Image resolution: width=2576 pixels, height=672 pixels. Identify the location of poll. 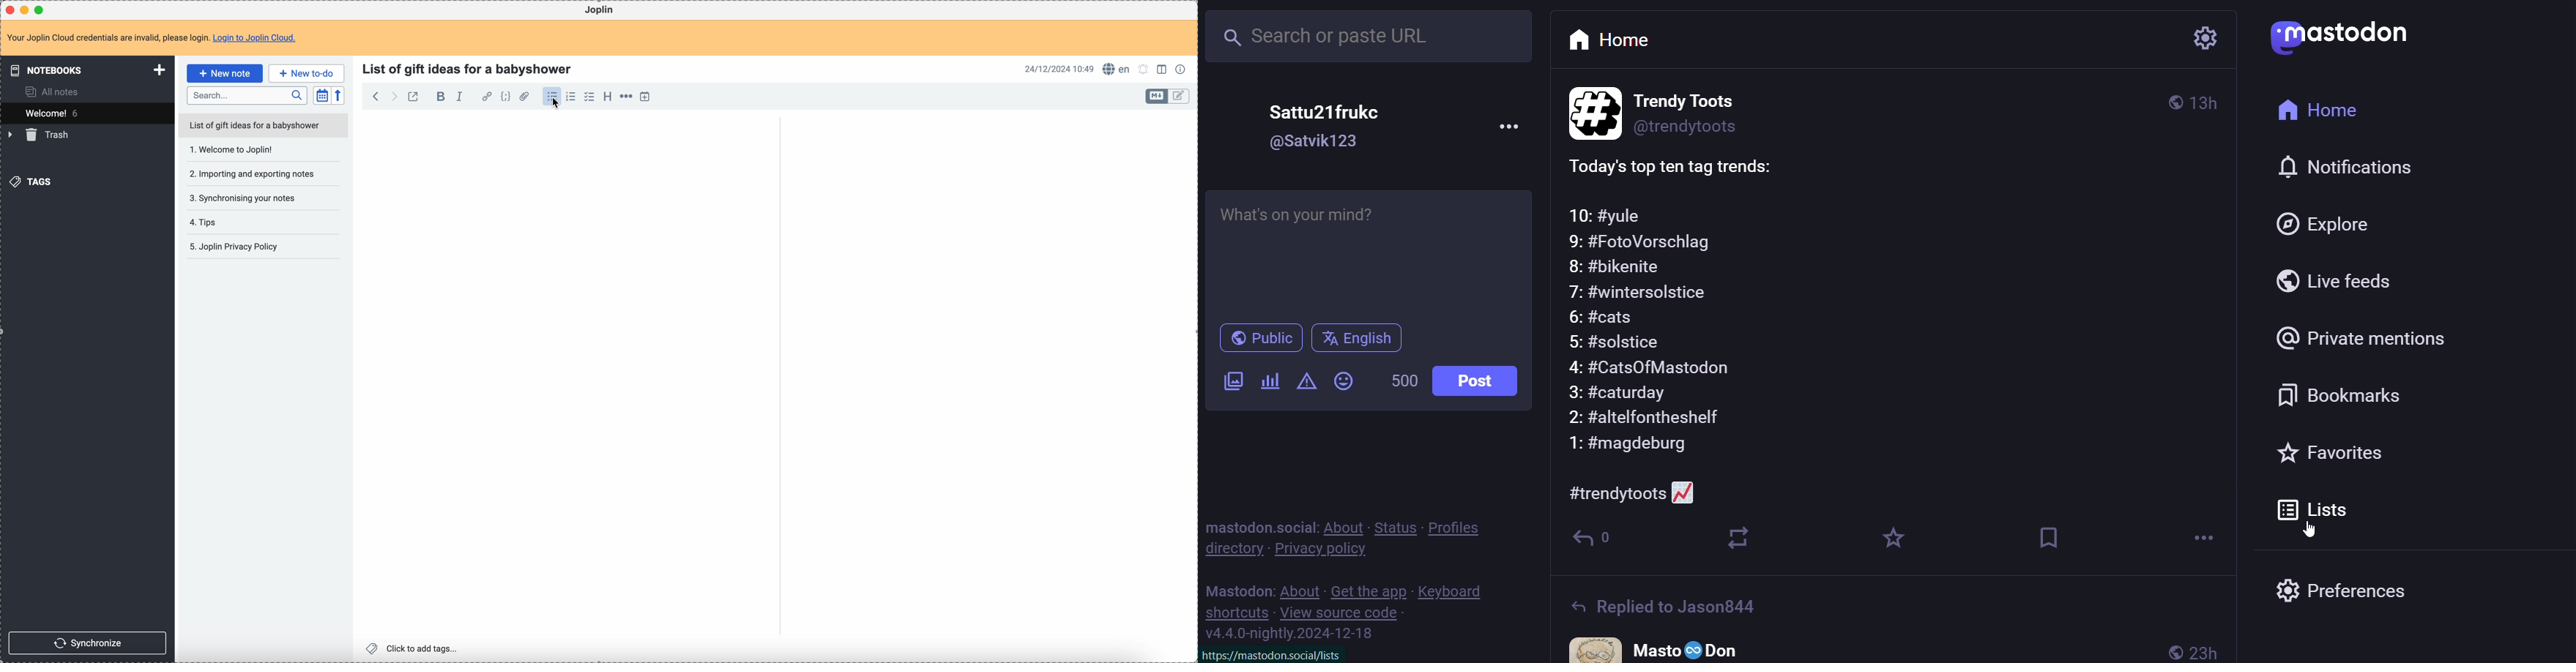
(1276, 381).